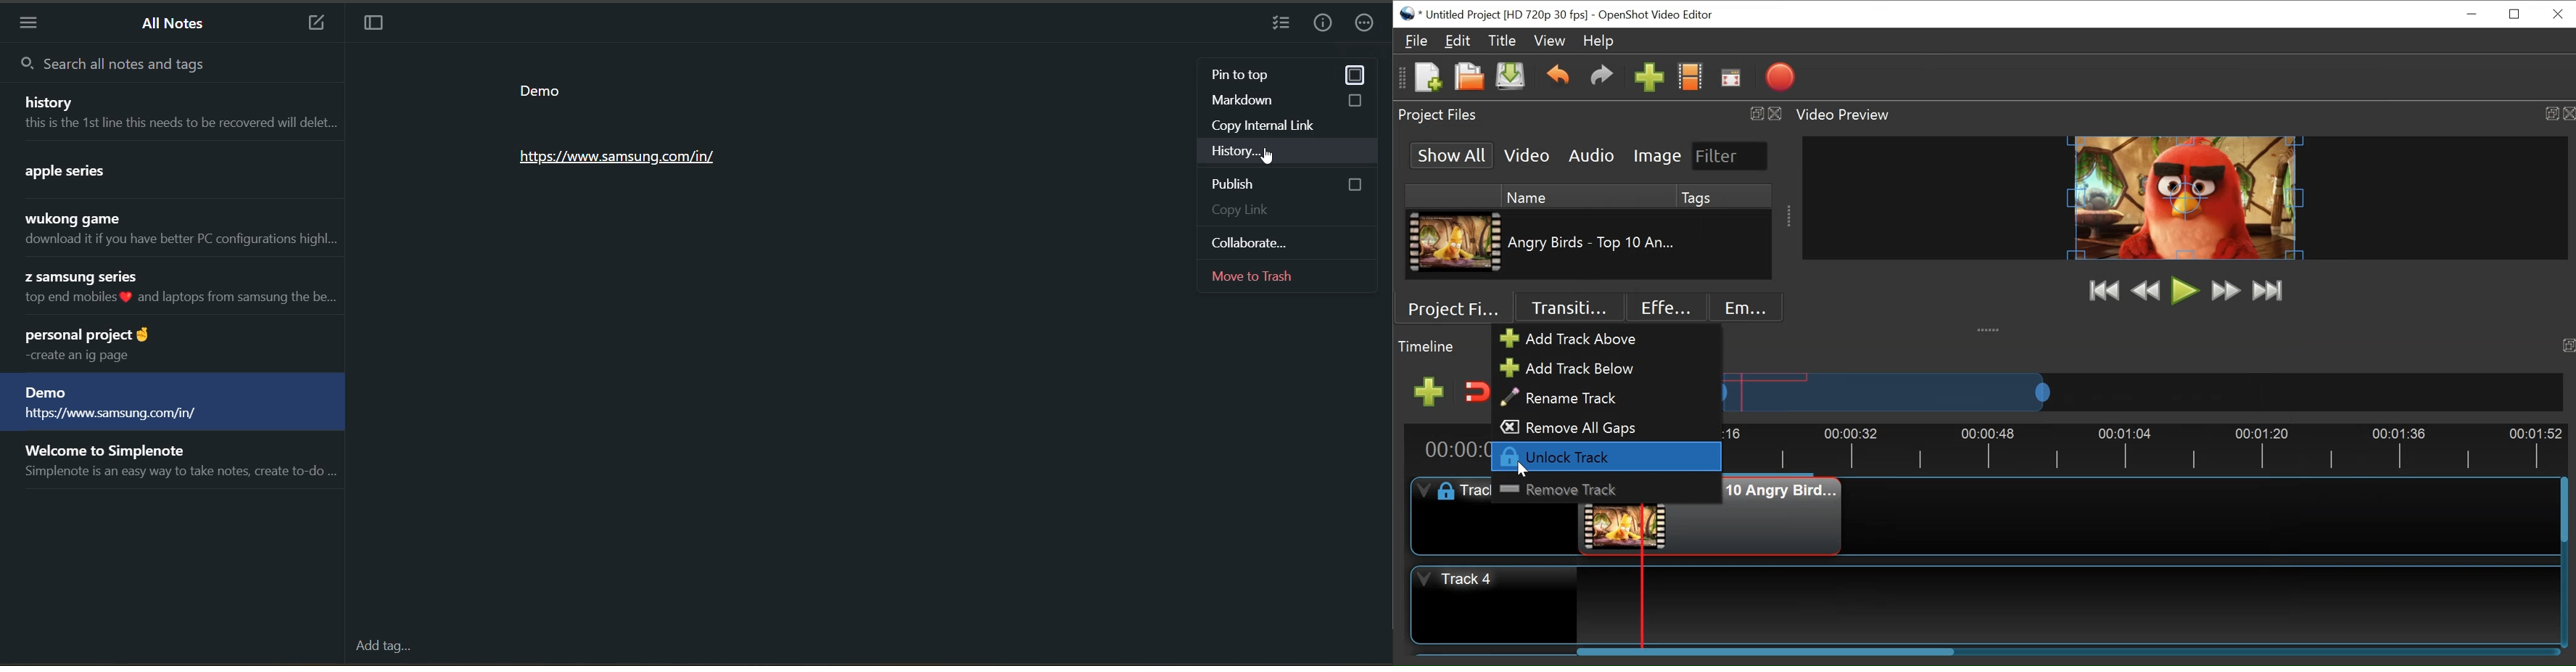 This screenshot has width=2576, height=672. What do you see at coordinates (2224, 292) in the screenshot?
I see `Fast Forward` at bounding box center [2224, 292].